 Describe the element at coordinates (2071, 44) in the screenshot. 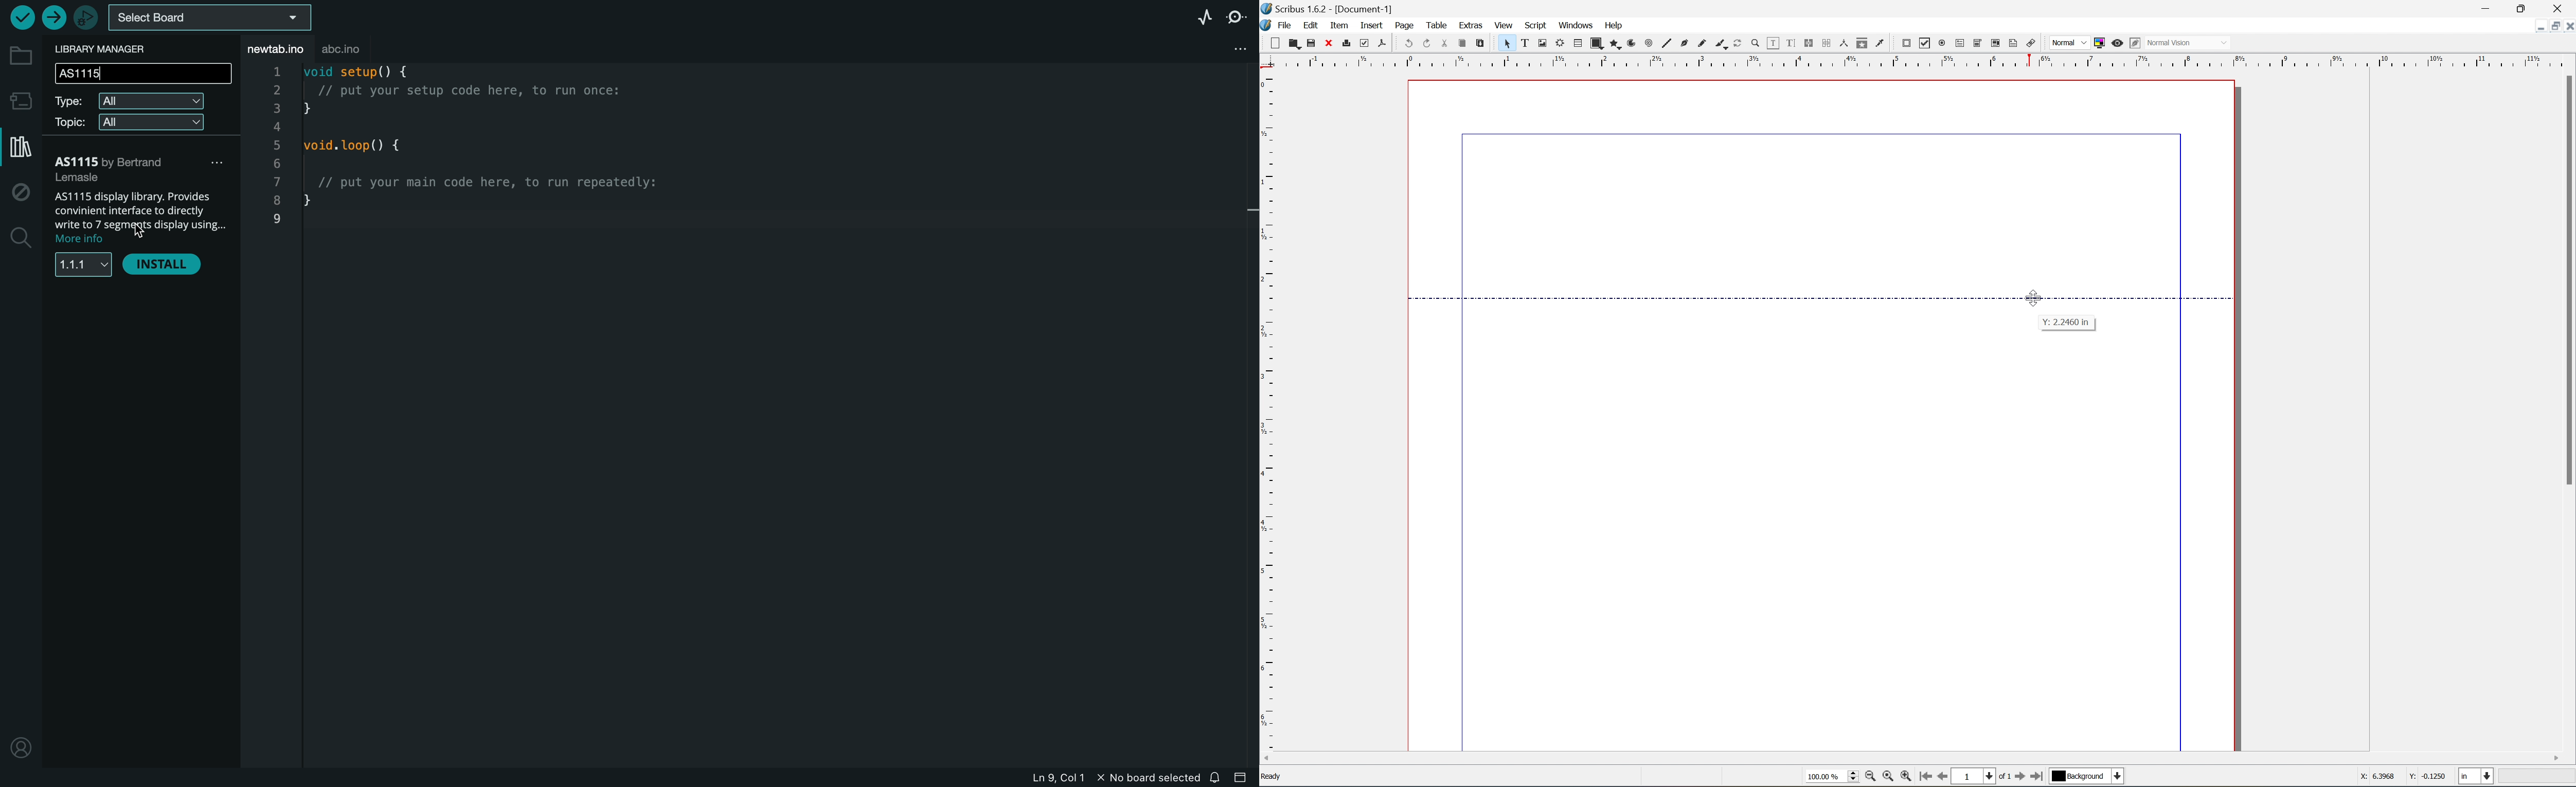

I see `normal` at that location.